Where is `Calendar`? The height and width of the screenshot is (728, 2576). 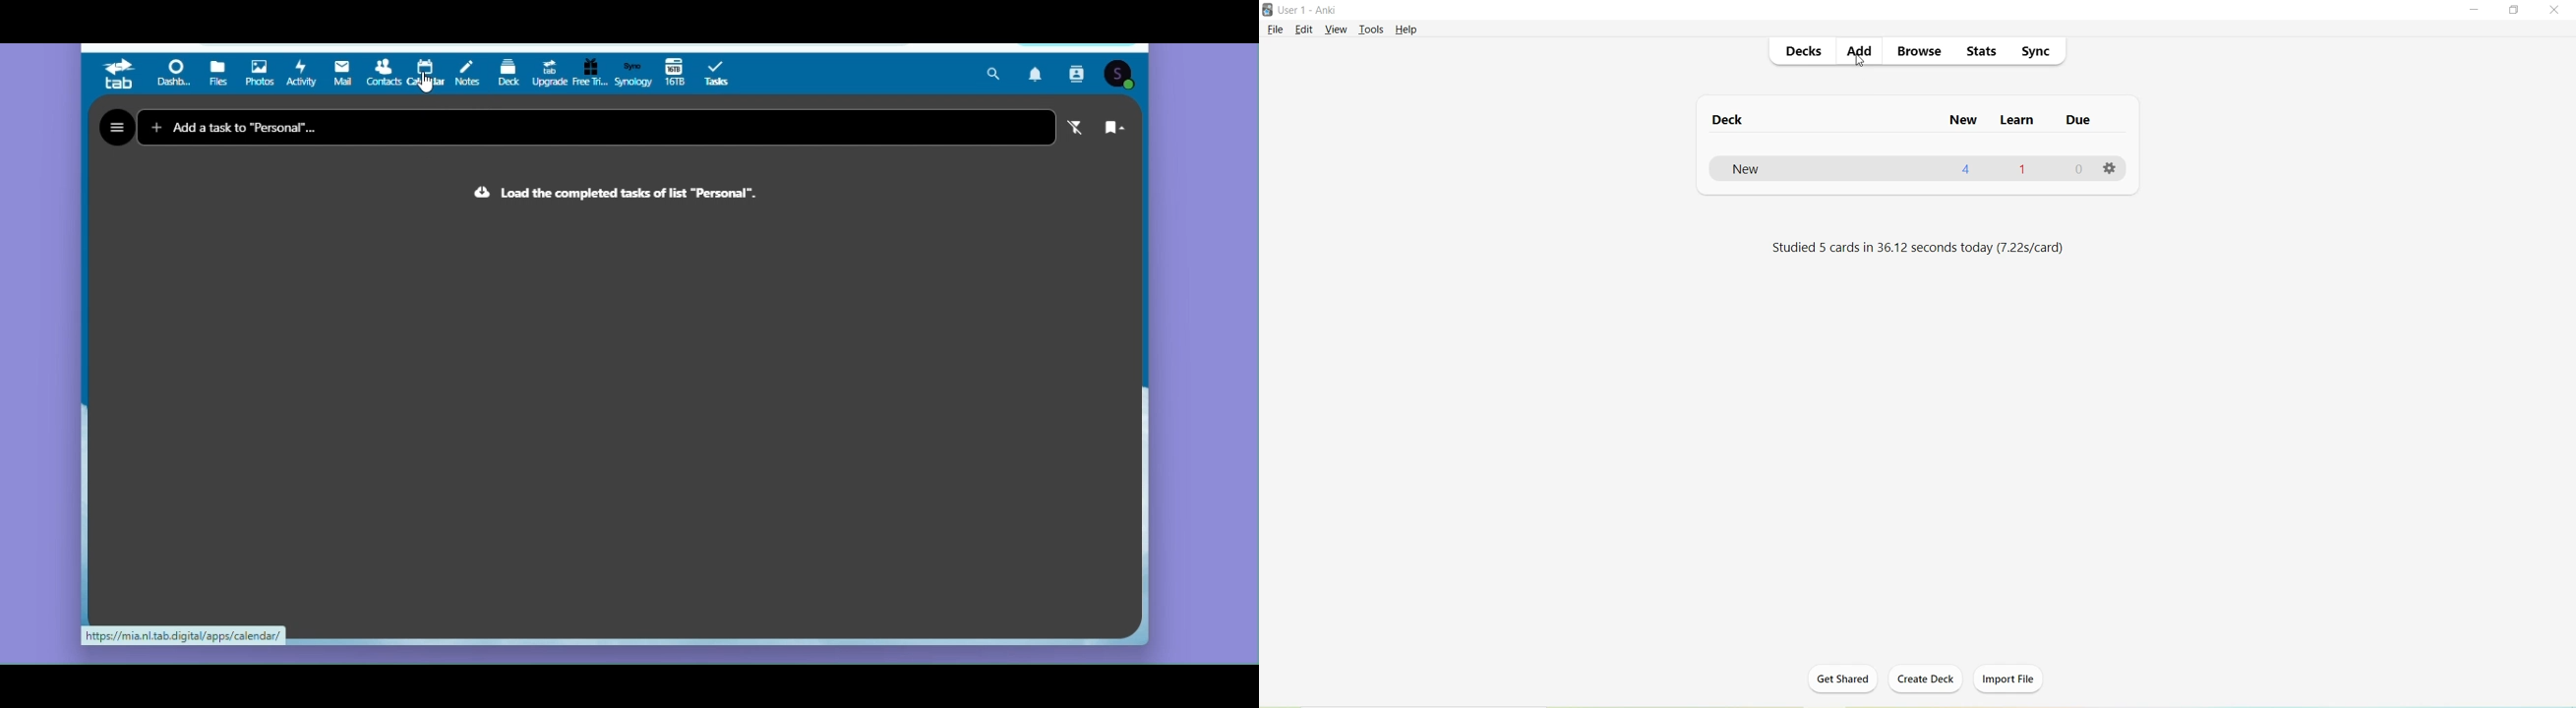 Calendar is located at coordinates (426, 69).